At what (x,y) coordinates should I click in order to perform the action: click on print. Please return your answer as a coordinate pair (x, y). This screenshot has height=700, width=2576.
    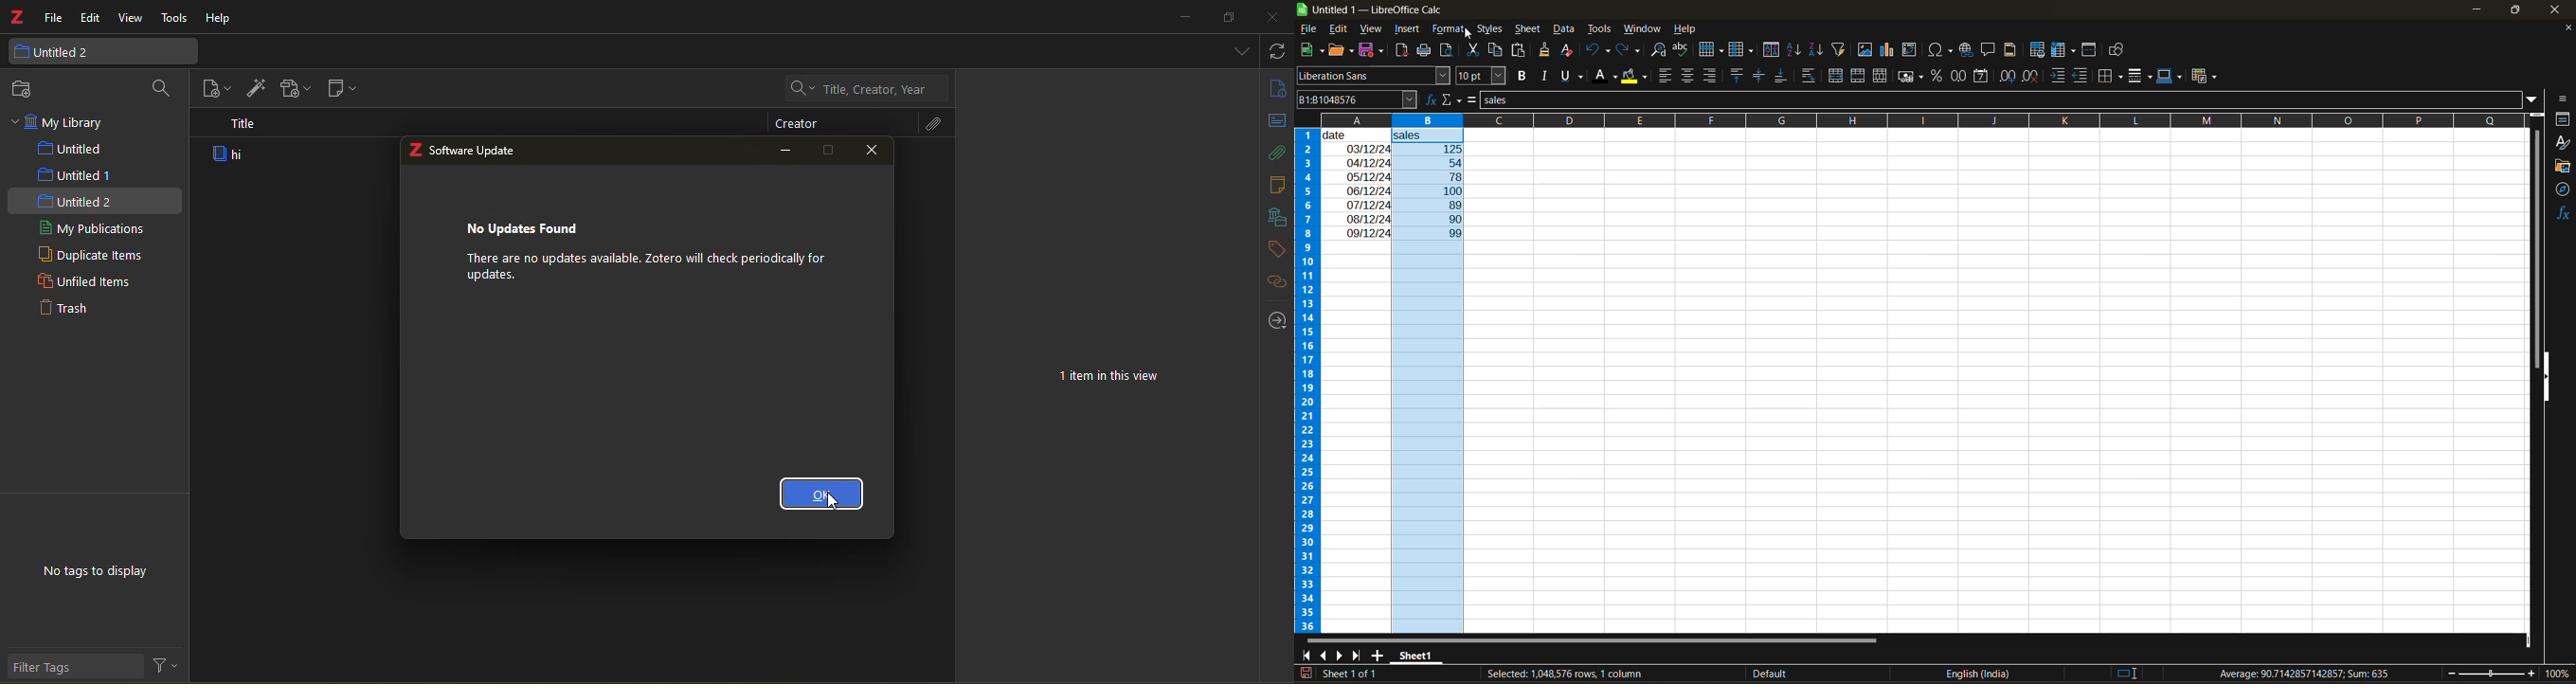
    Looking at the image, I should click on (1422, 51).